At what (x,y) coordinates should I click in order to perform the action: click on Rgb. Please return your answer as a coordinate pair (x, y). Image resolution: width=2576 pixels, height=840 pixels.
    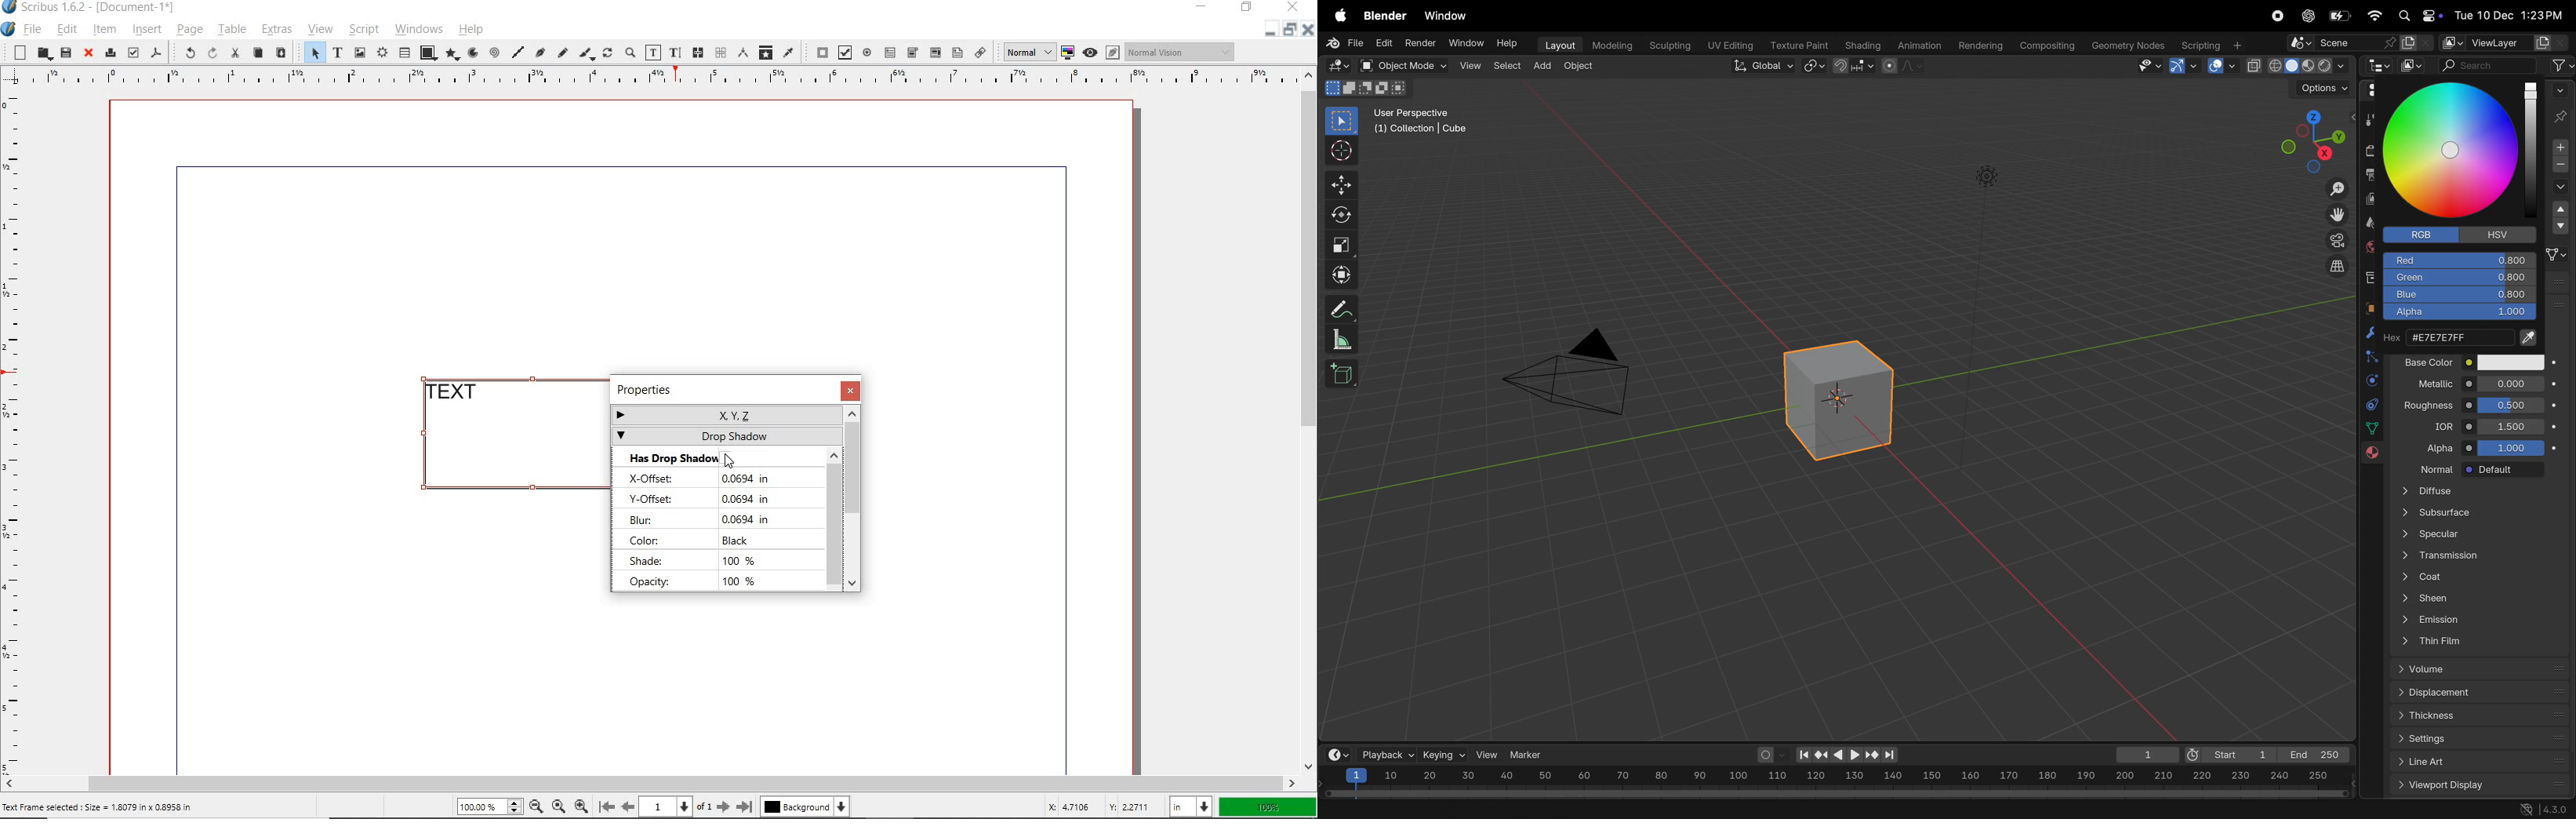
    Looking at the image, I should click on (2425, 236).